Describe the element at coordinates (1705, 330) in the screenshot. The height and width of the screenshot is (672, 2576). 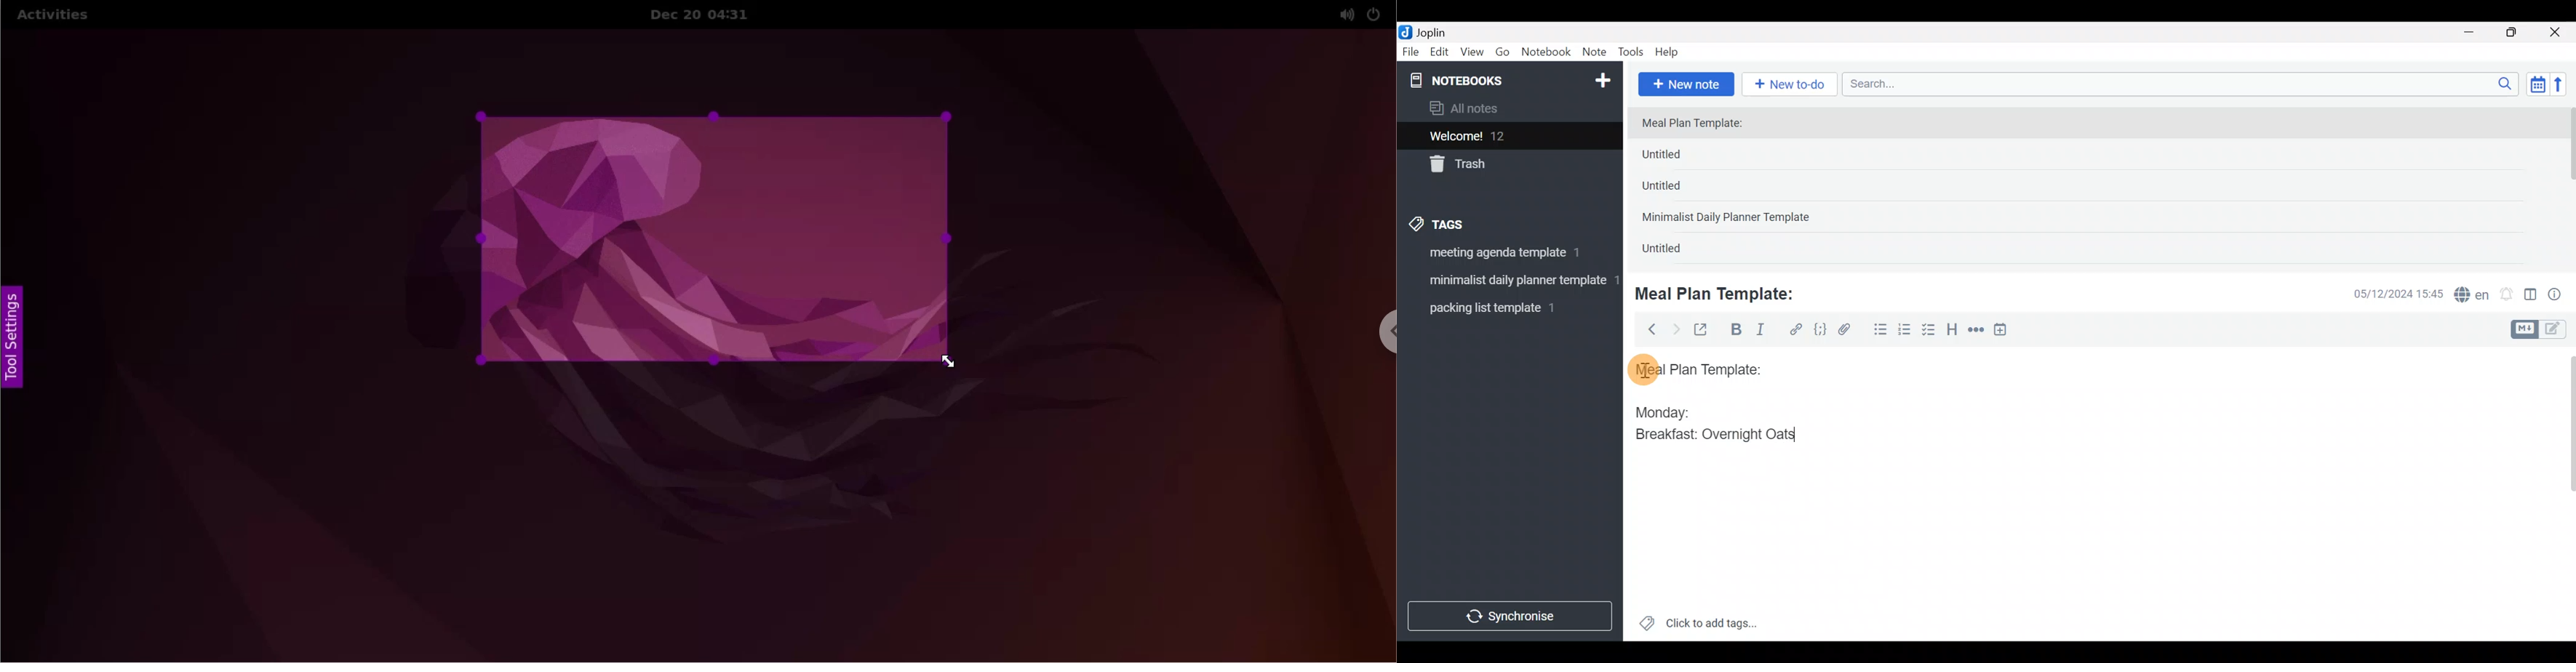
I see `Toggle external editing` at that location.